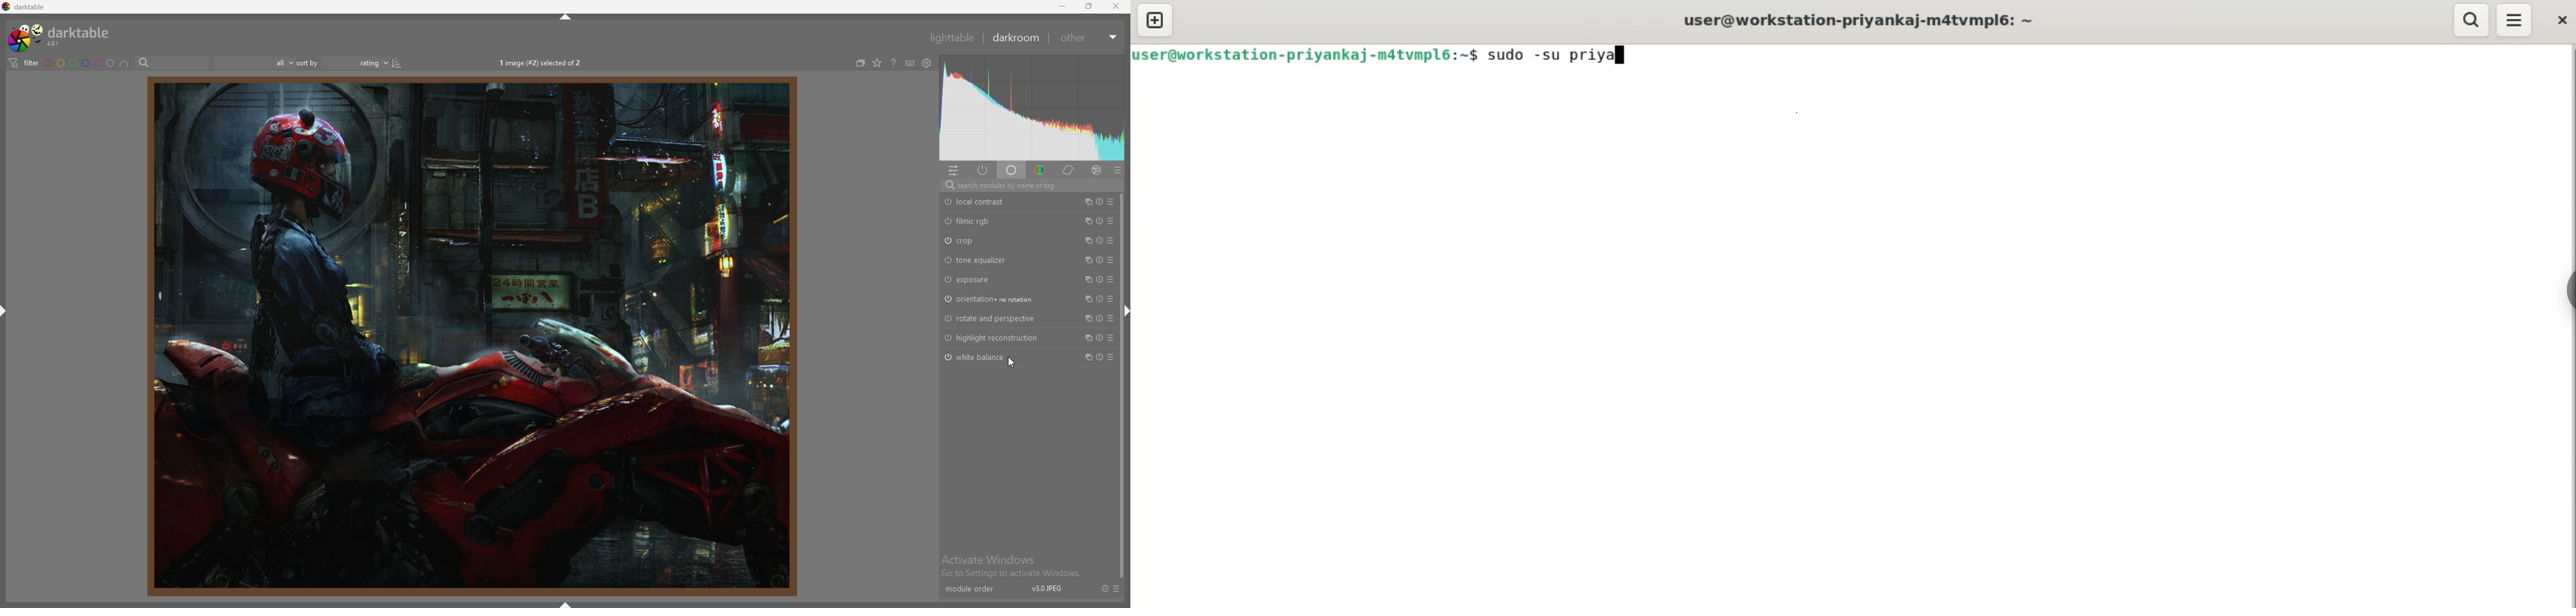 The image size is (2576, 616). What do you see at coordinates (1085, 201) in the screenshot?
I see `multiple instances action` at bounding box center [1085, 201].